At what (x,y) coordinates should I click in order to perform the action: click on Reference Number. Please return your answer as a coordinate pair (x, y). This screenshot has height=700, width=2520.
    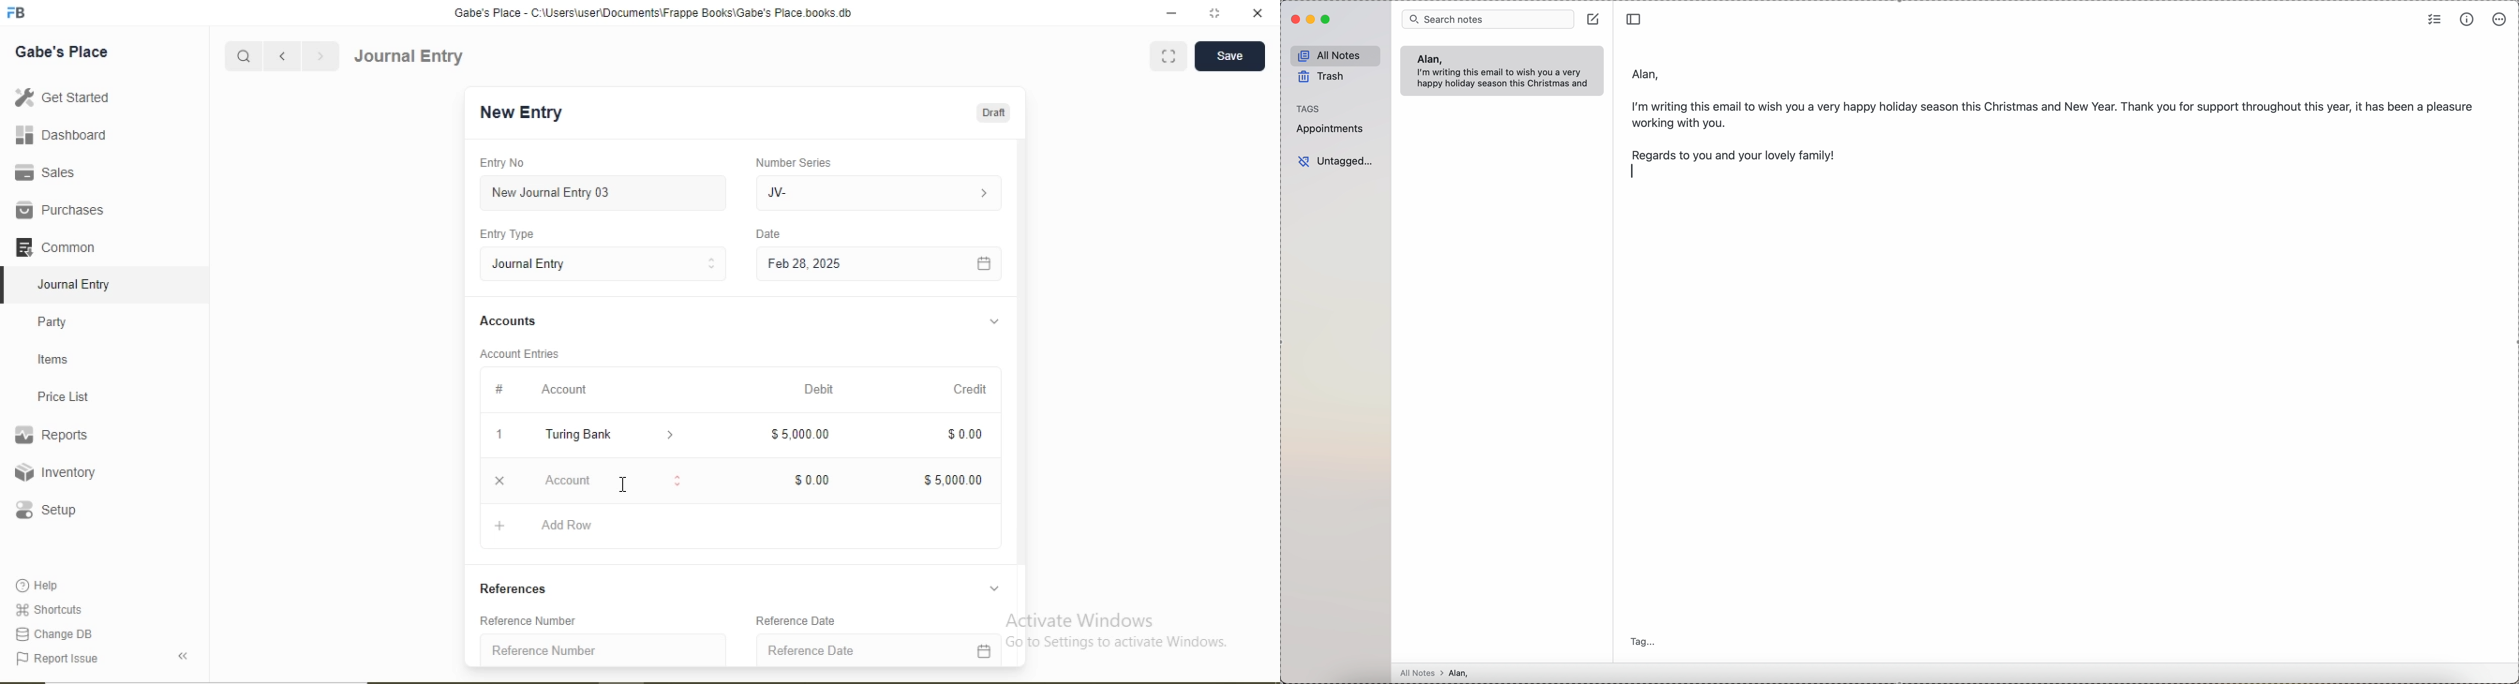
    Looking at the image, I should click on (544, 650).